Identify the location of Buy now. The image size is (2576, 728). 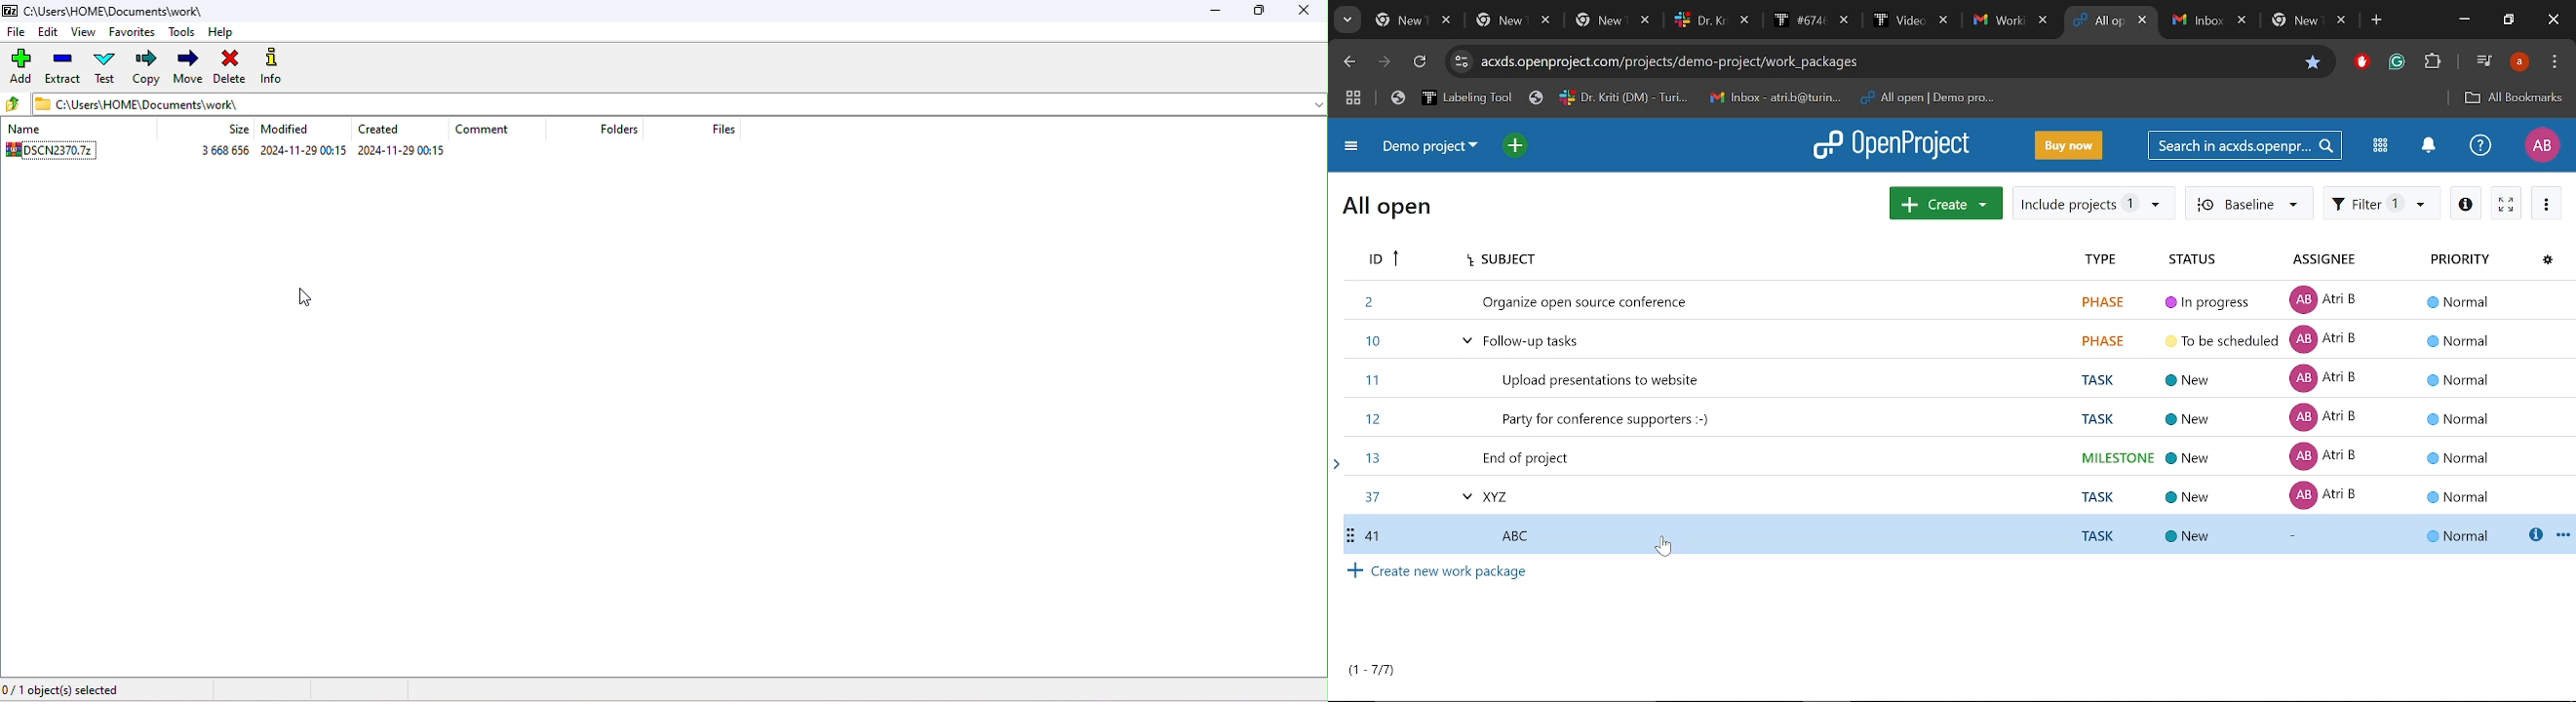
(2068, 145).